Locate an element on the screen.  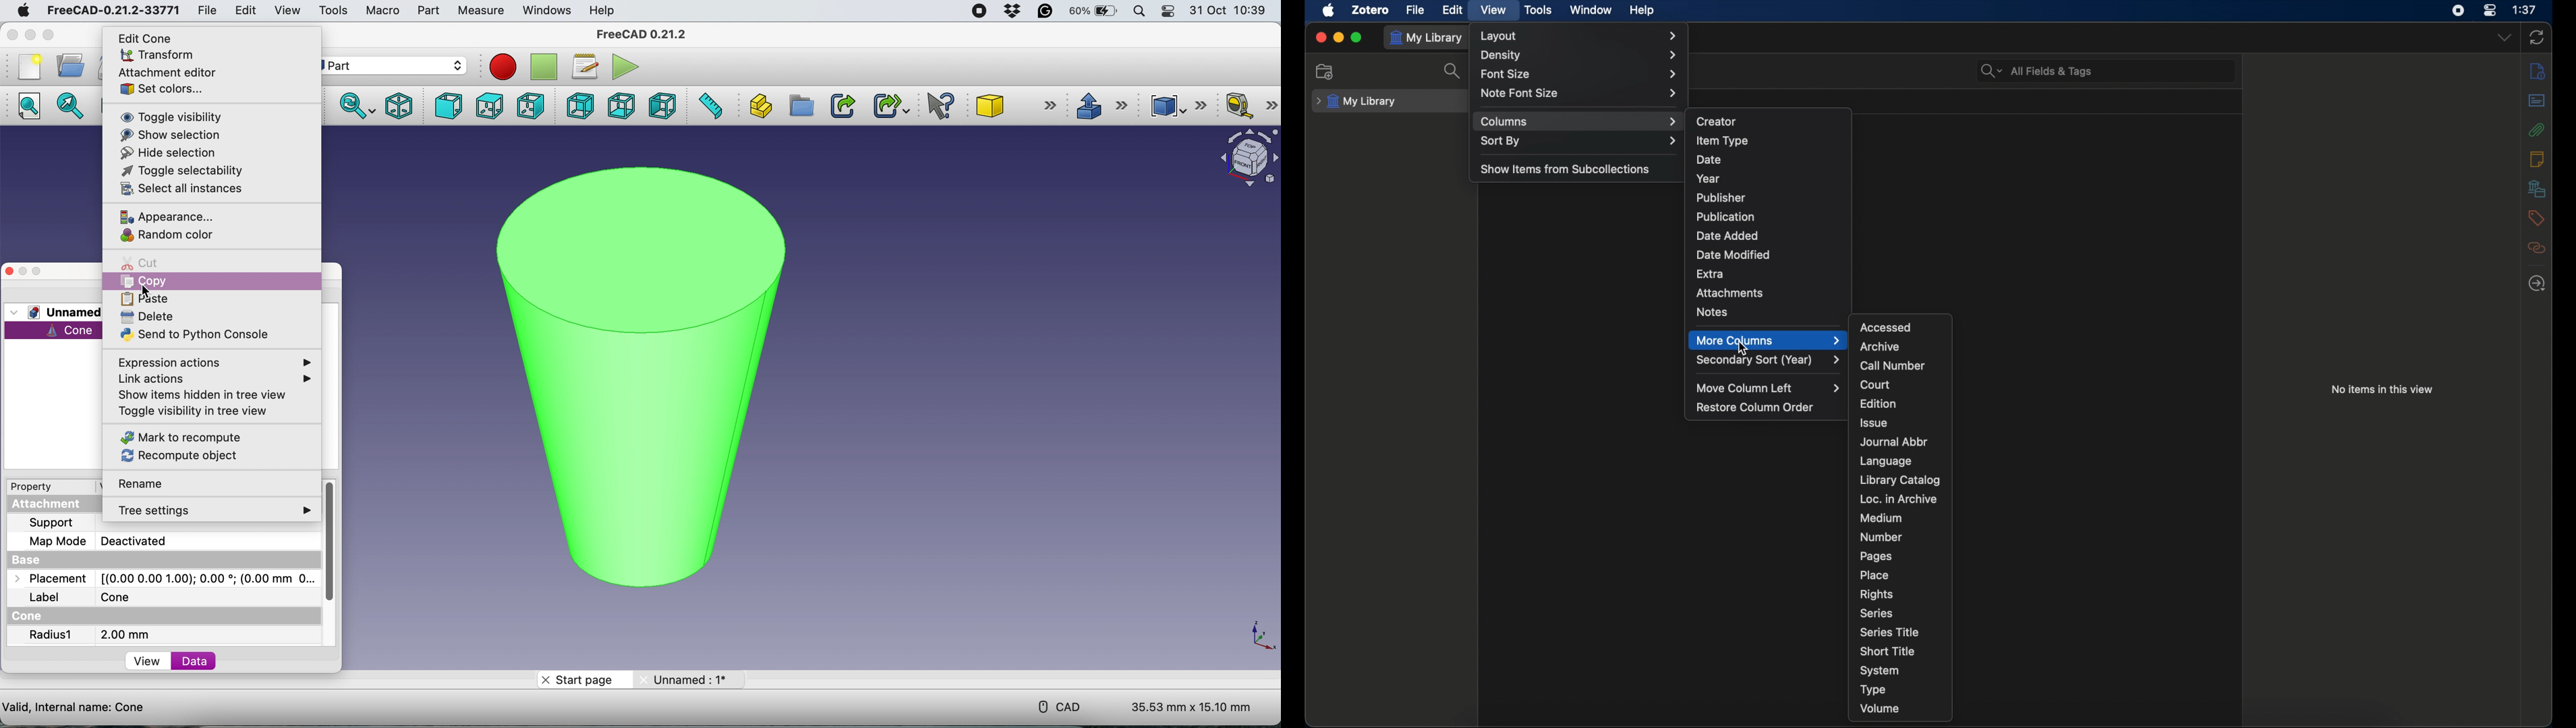
attachments is located at coordinates (2536, 130).